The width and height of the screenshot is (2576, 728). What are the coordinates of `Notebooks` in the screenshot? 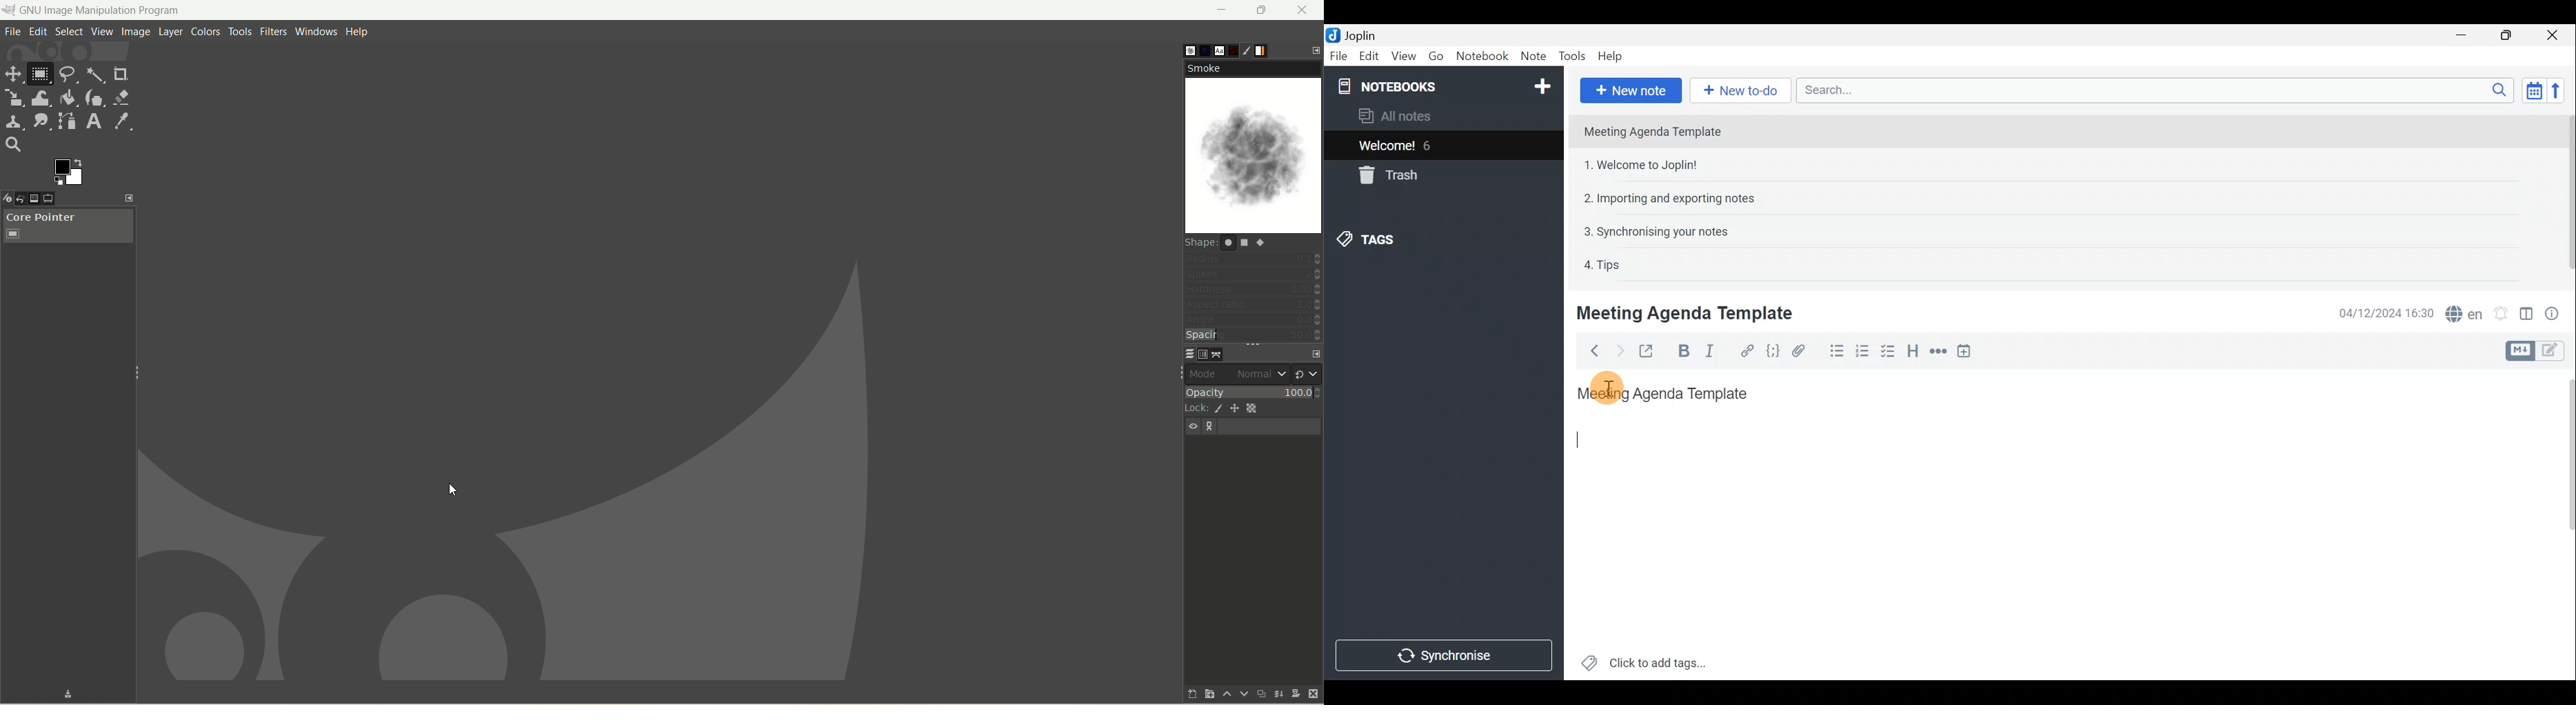 It's located at (1446, 86).